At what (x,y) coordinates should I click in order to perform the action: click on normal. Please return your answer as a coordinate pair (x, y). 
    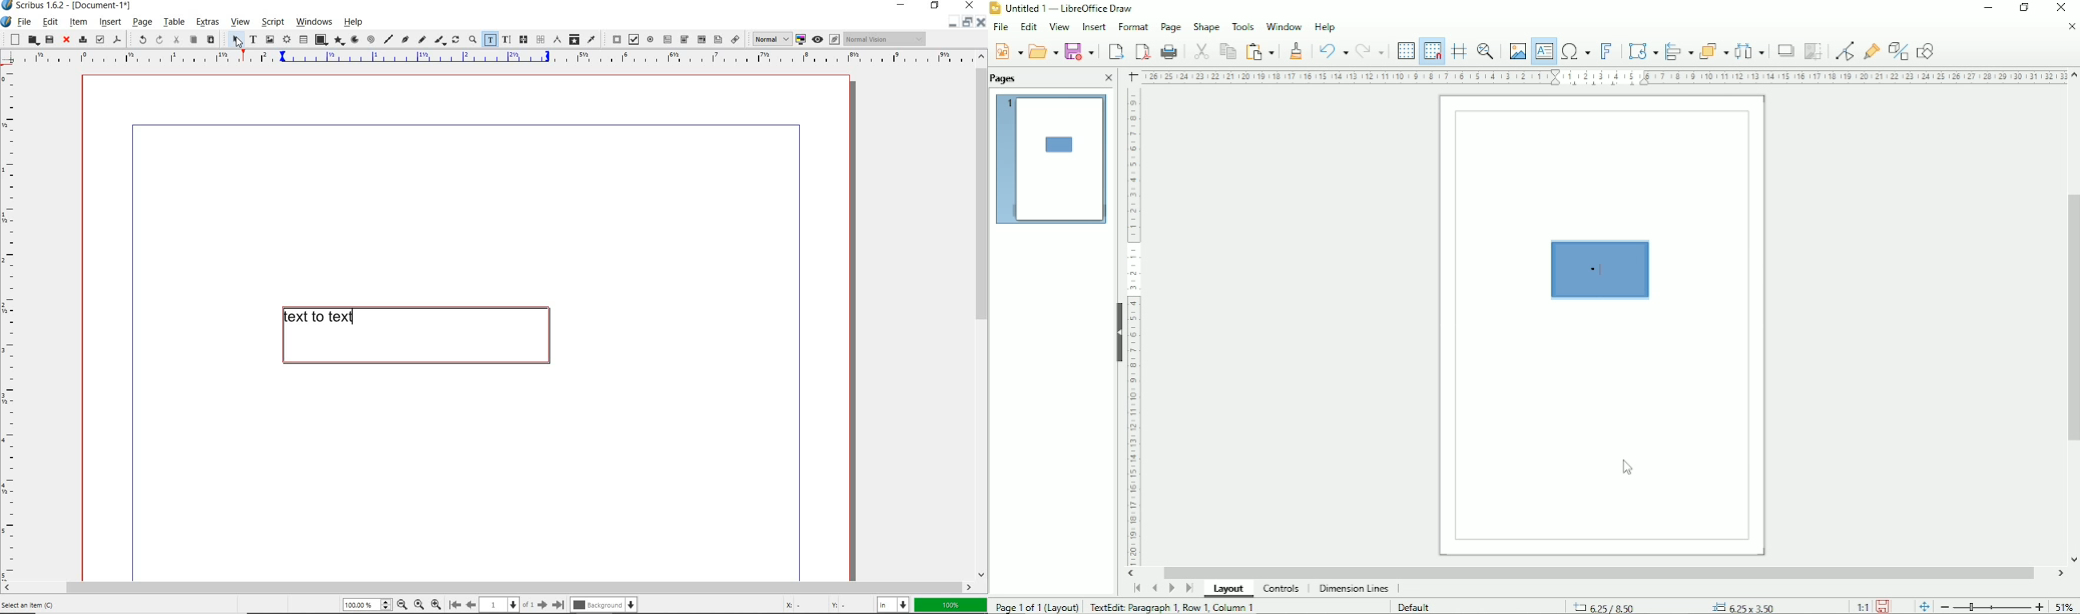
    Looking at the image, I should click on (770, 39).